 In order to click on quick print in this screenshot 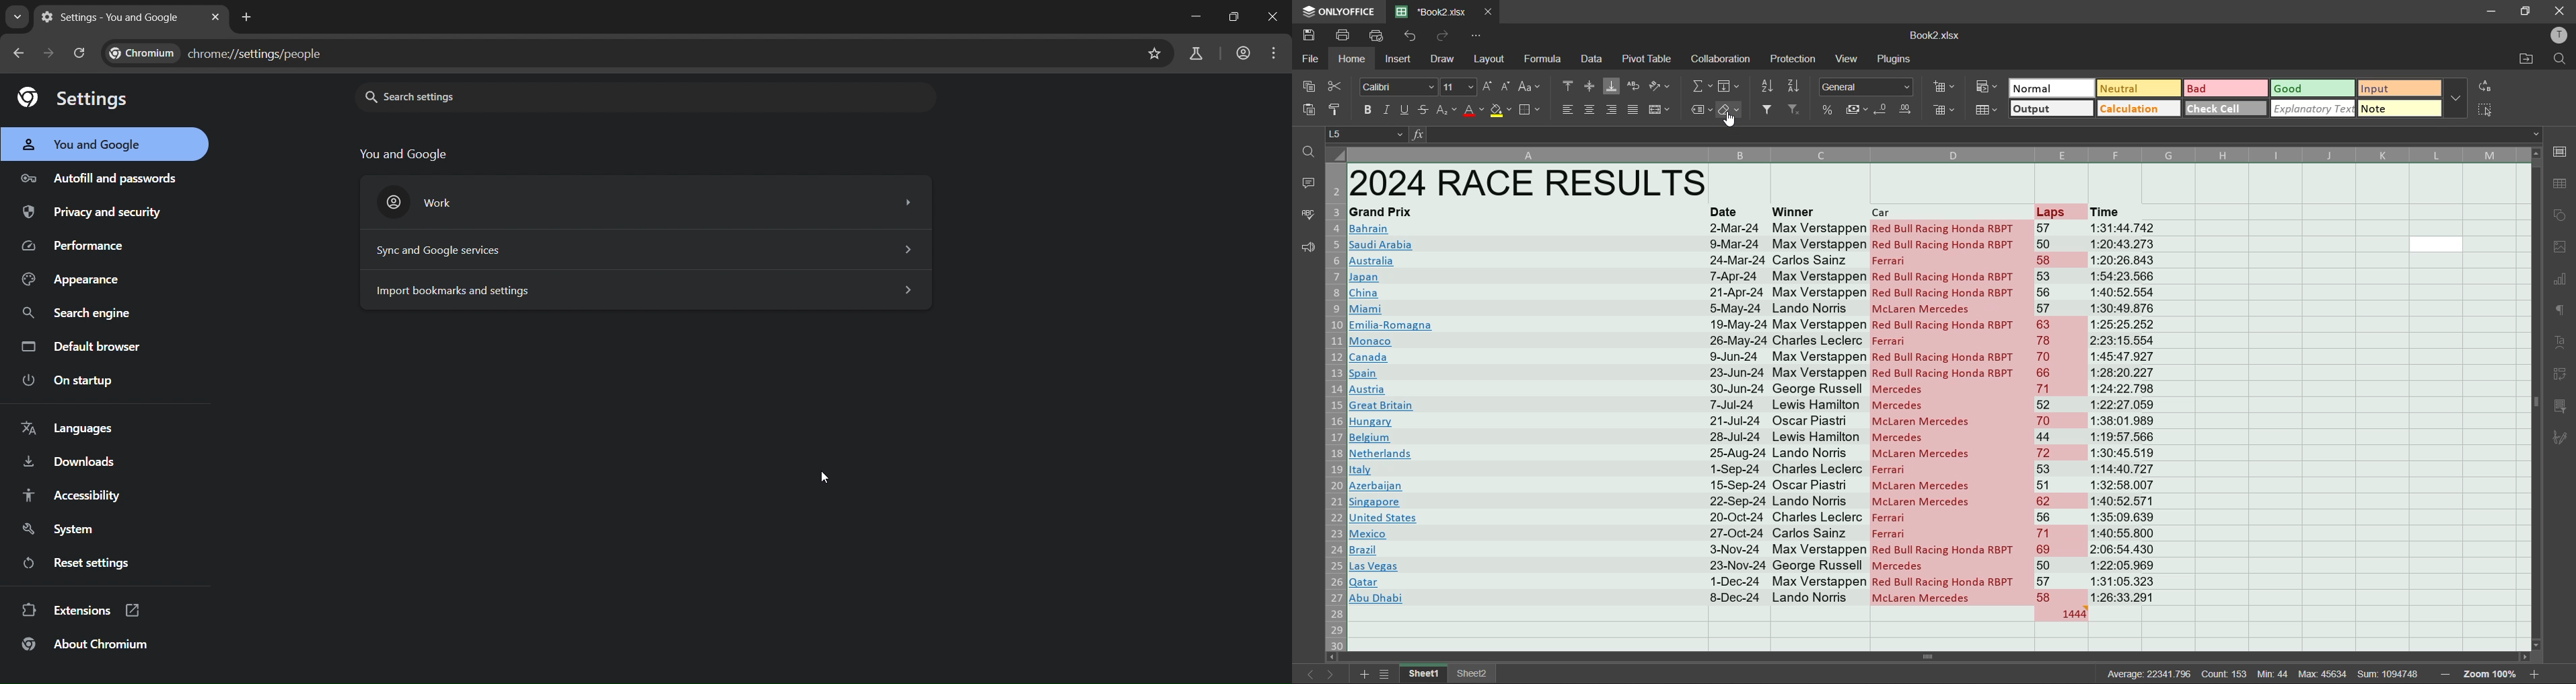, I will do `click(1380, 35)`.